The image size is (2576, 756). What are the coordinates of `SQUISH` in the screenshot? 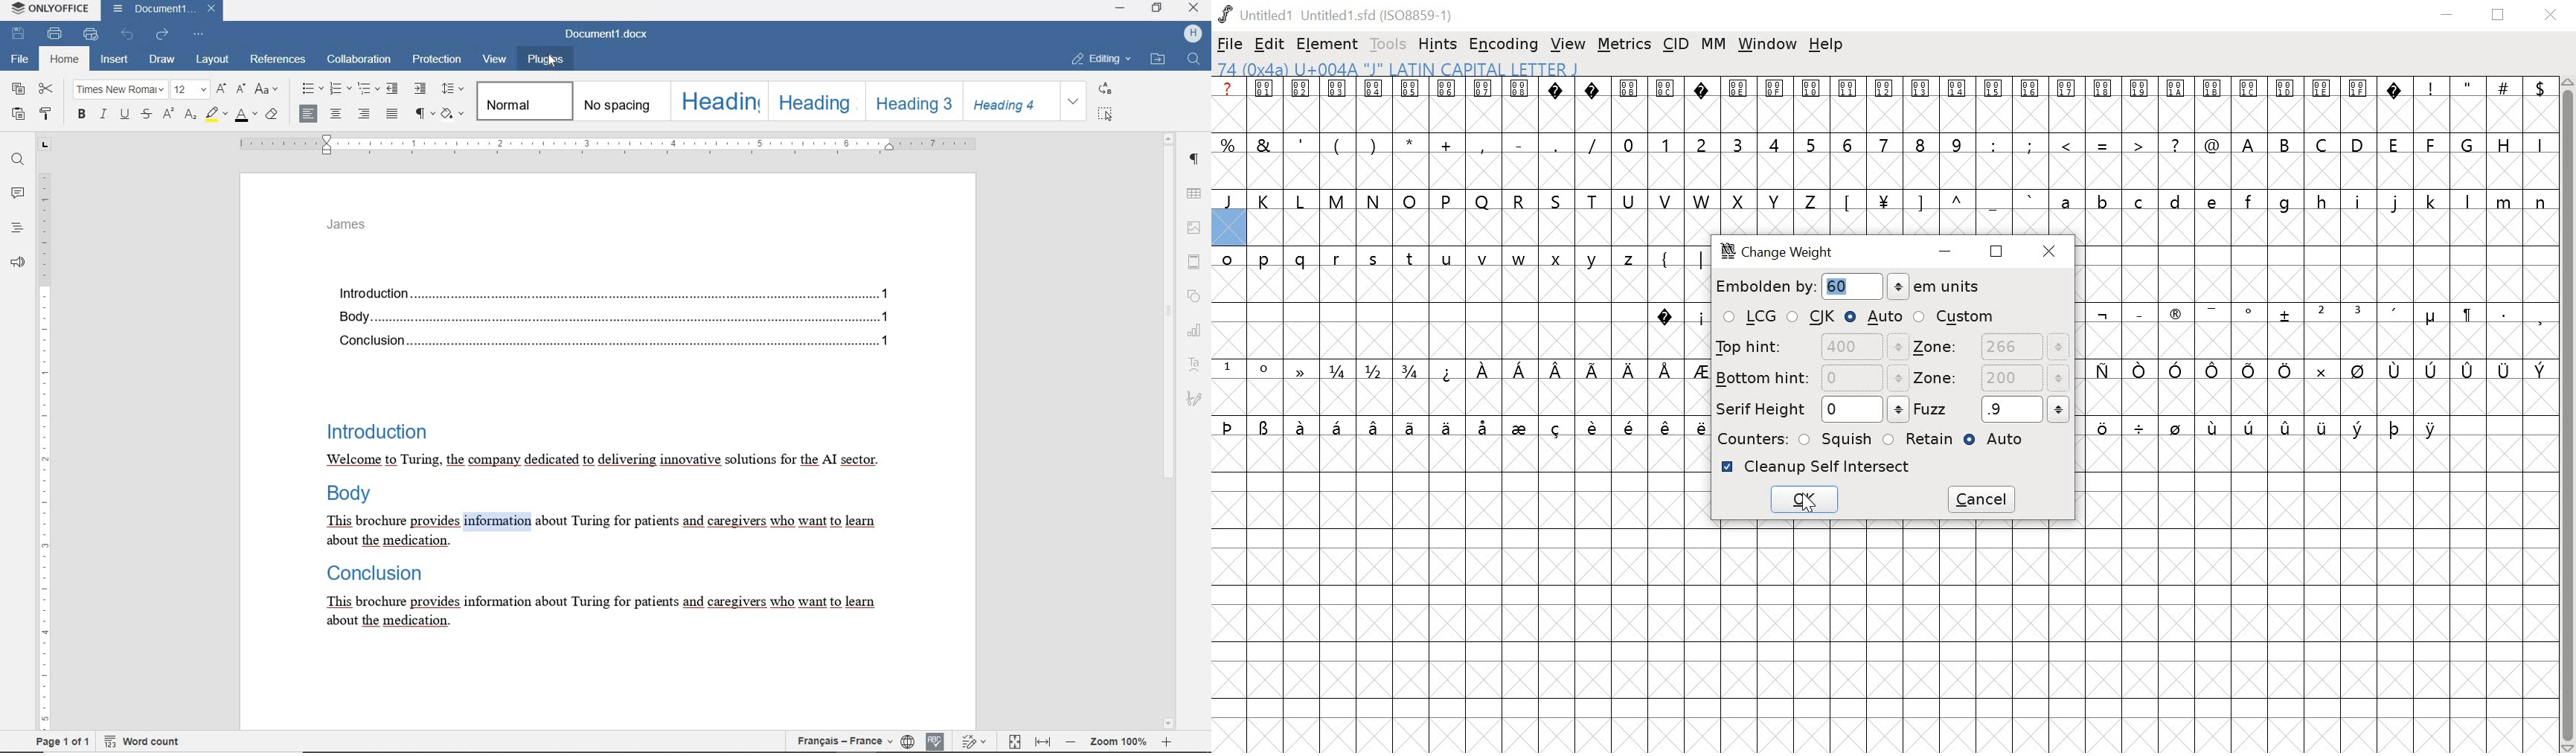 It's located at (1836, 438).